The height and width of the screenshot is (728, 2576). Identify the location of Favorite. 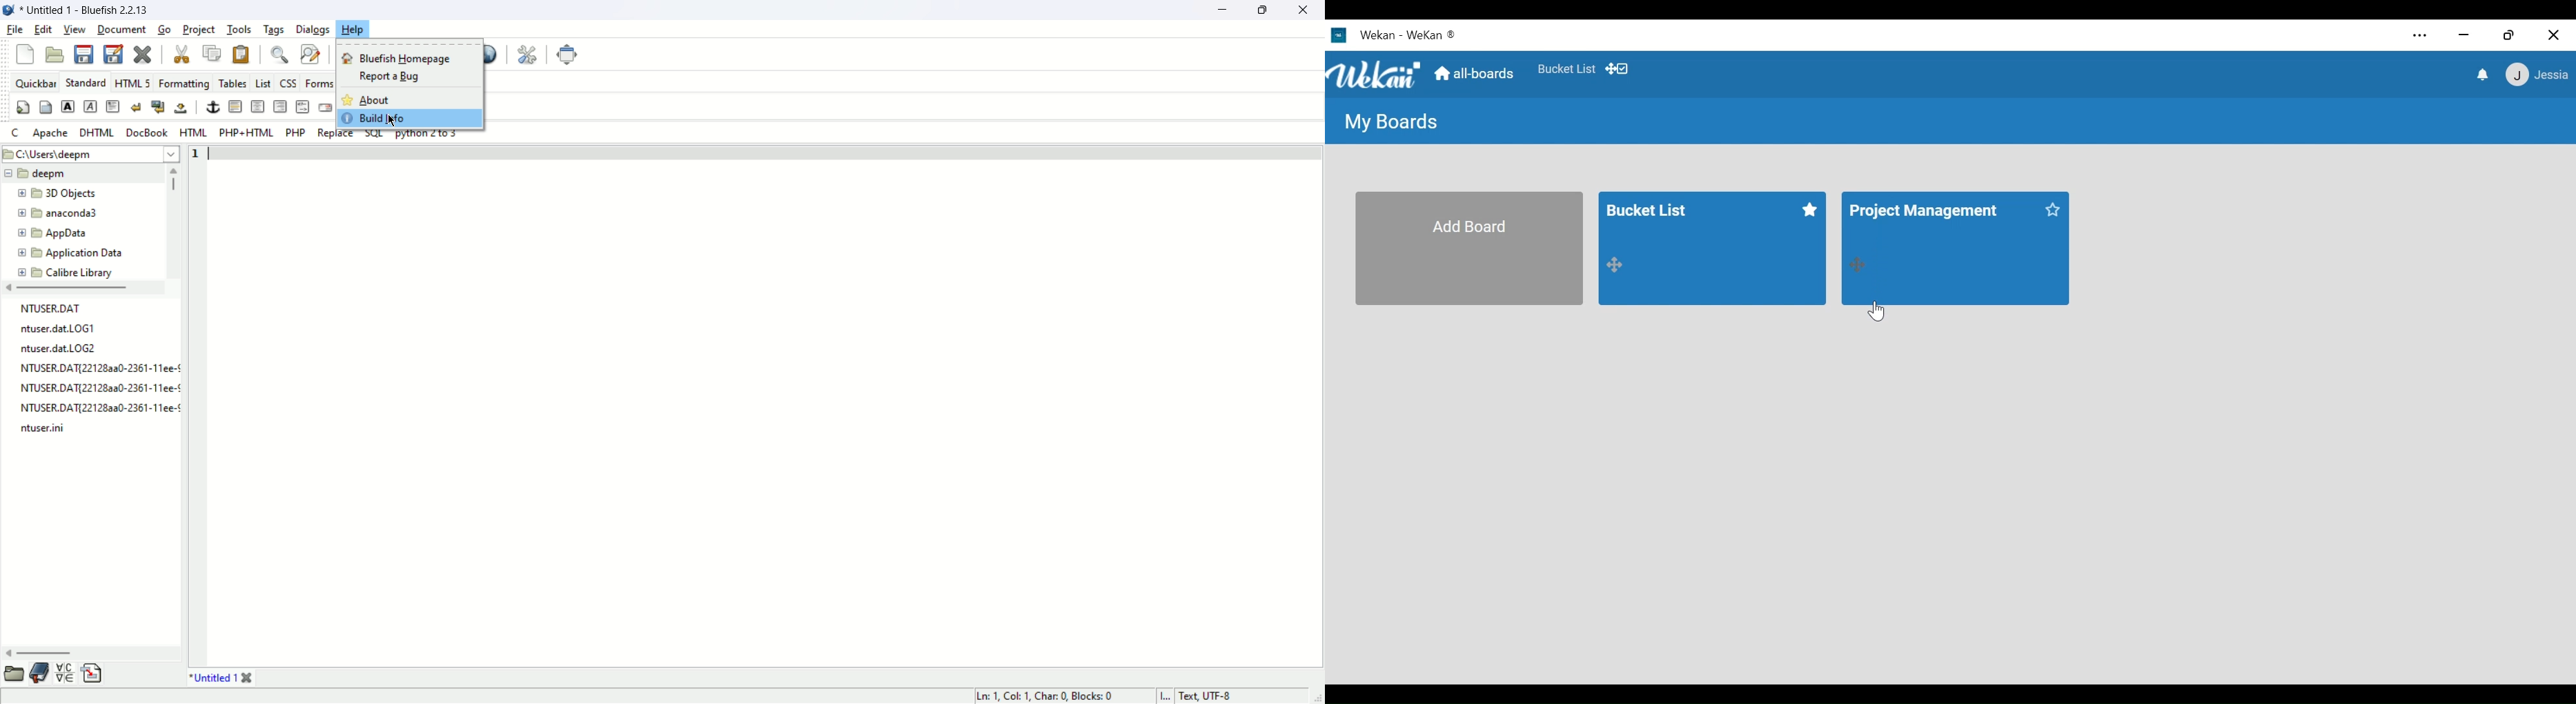
(1565, 69).